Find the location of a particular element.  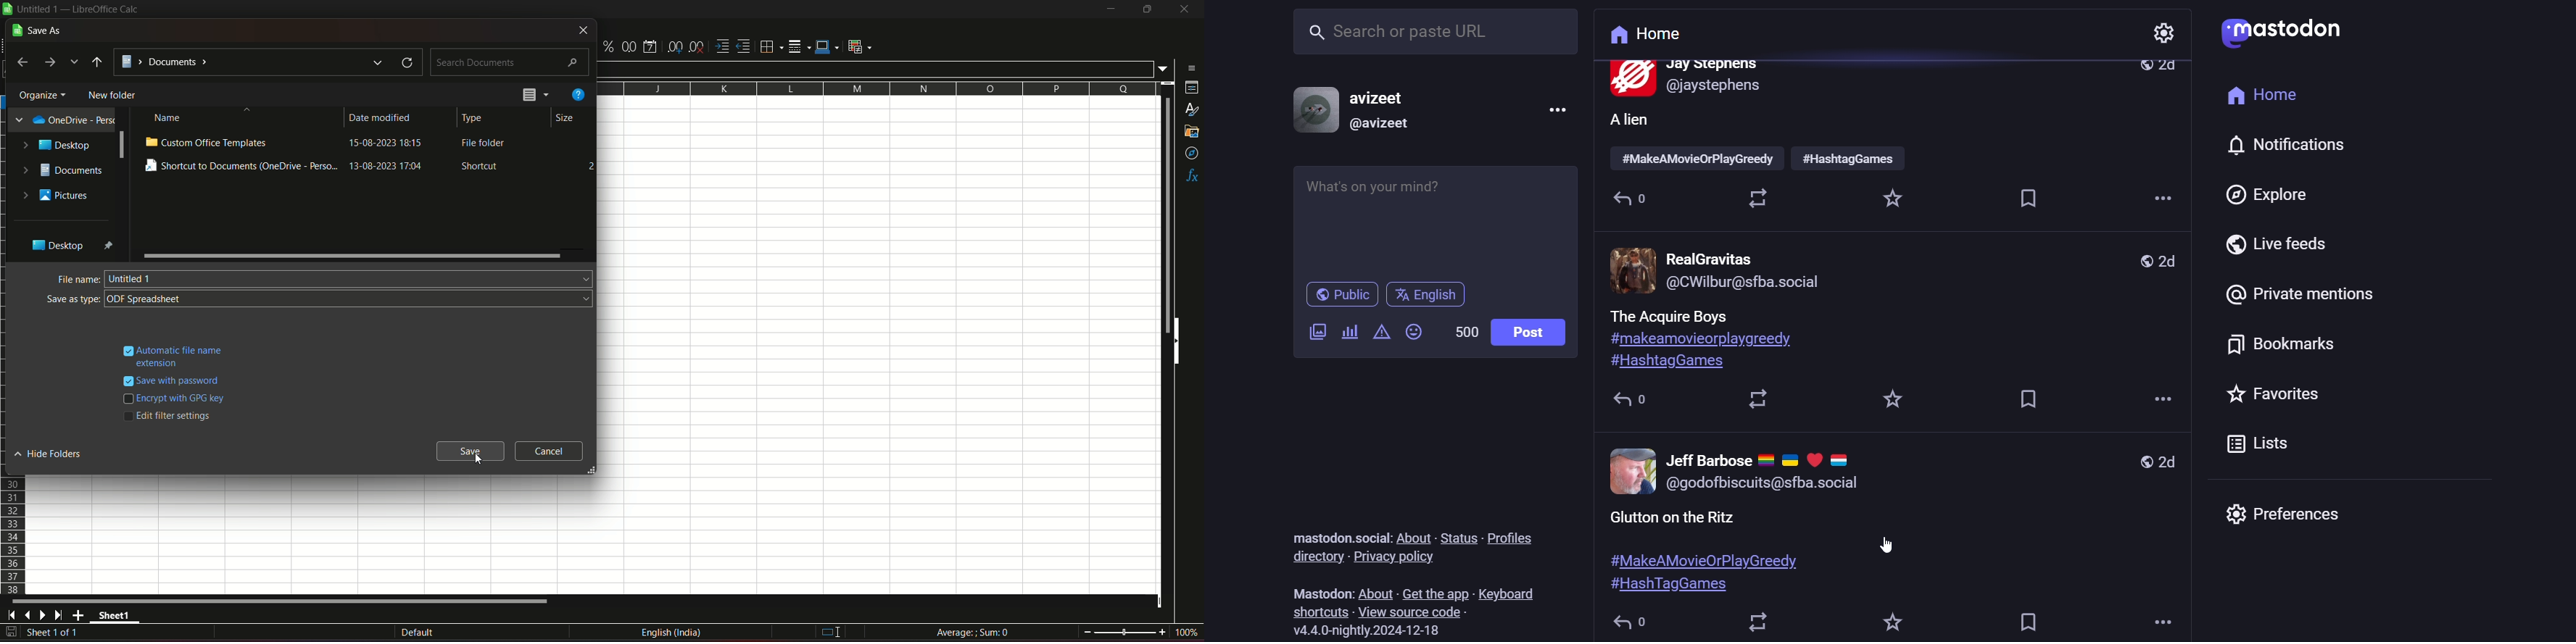

profile is located at coordinates (1742, 474).